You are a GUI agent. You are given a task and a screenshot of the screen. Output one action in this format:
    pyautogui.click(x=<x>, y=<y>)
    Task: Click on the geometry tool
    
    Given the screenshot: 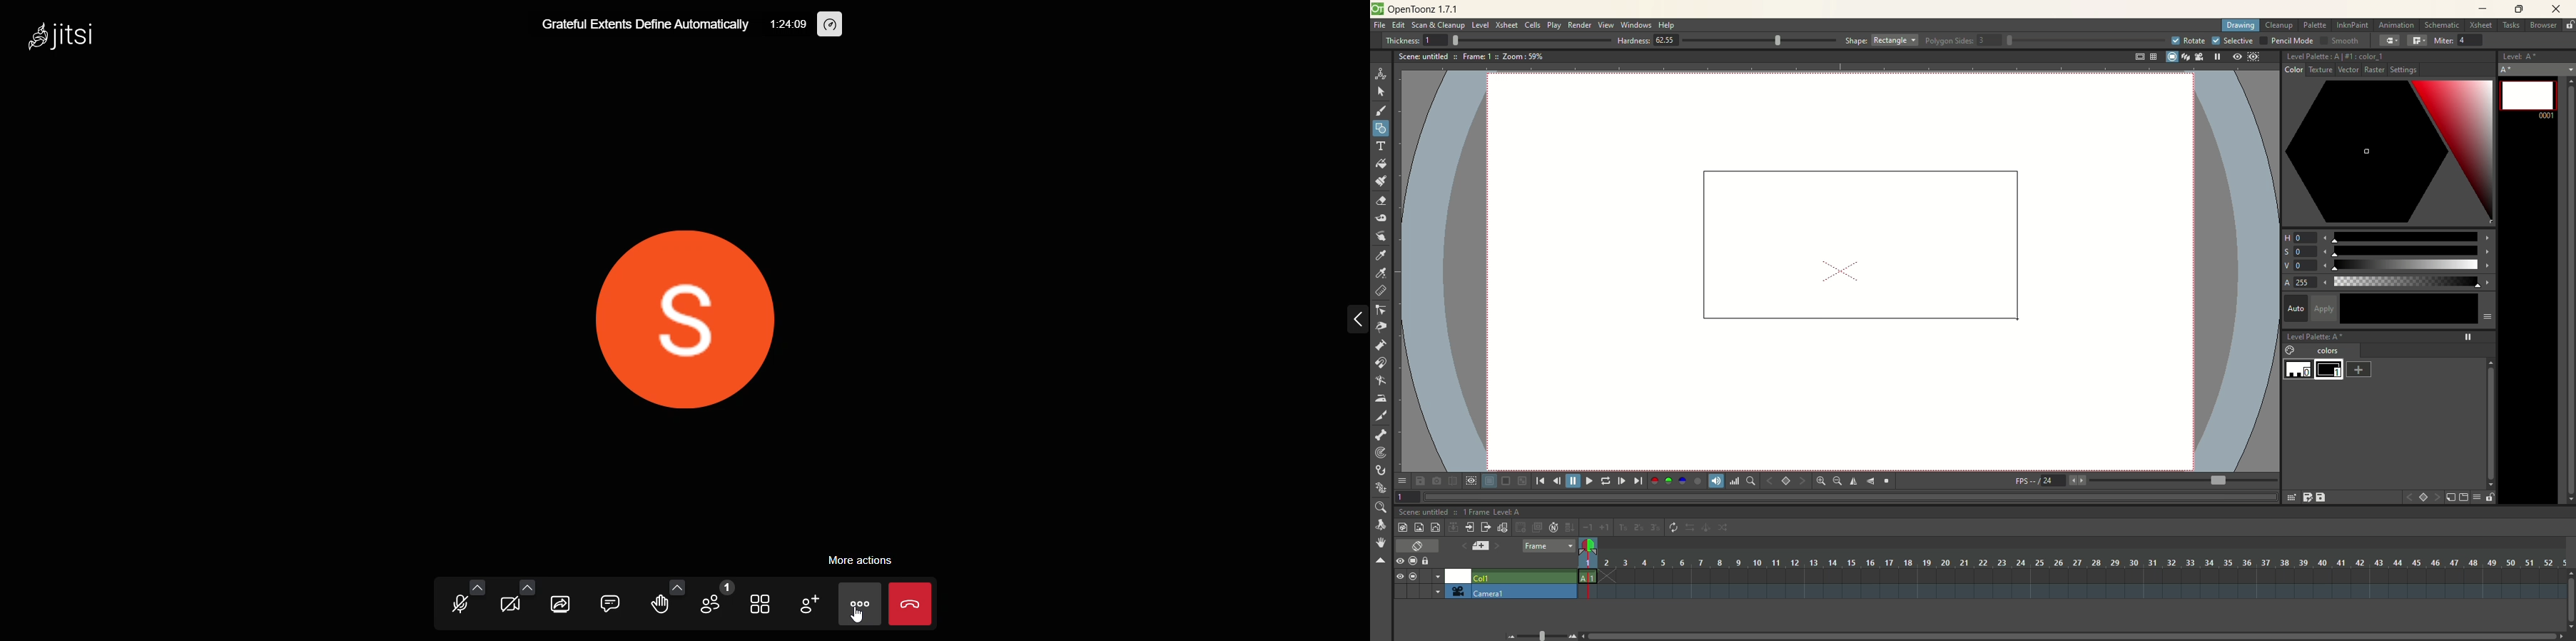 What is the action you would take?
    pyautogui.click(x=1381, y=127)
    